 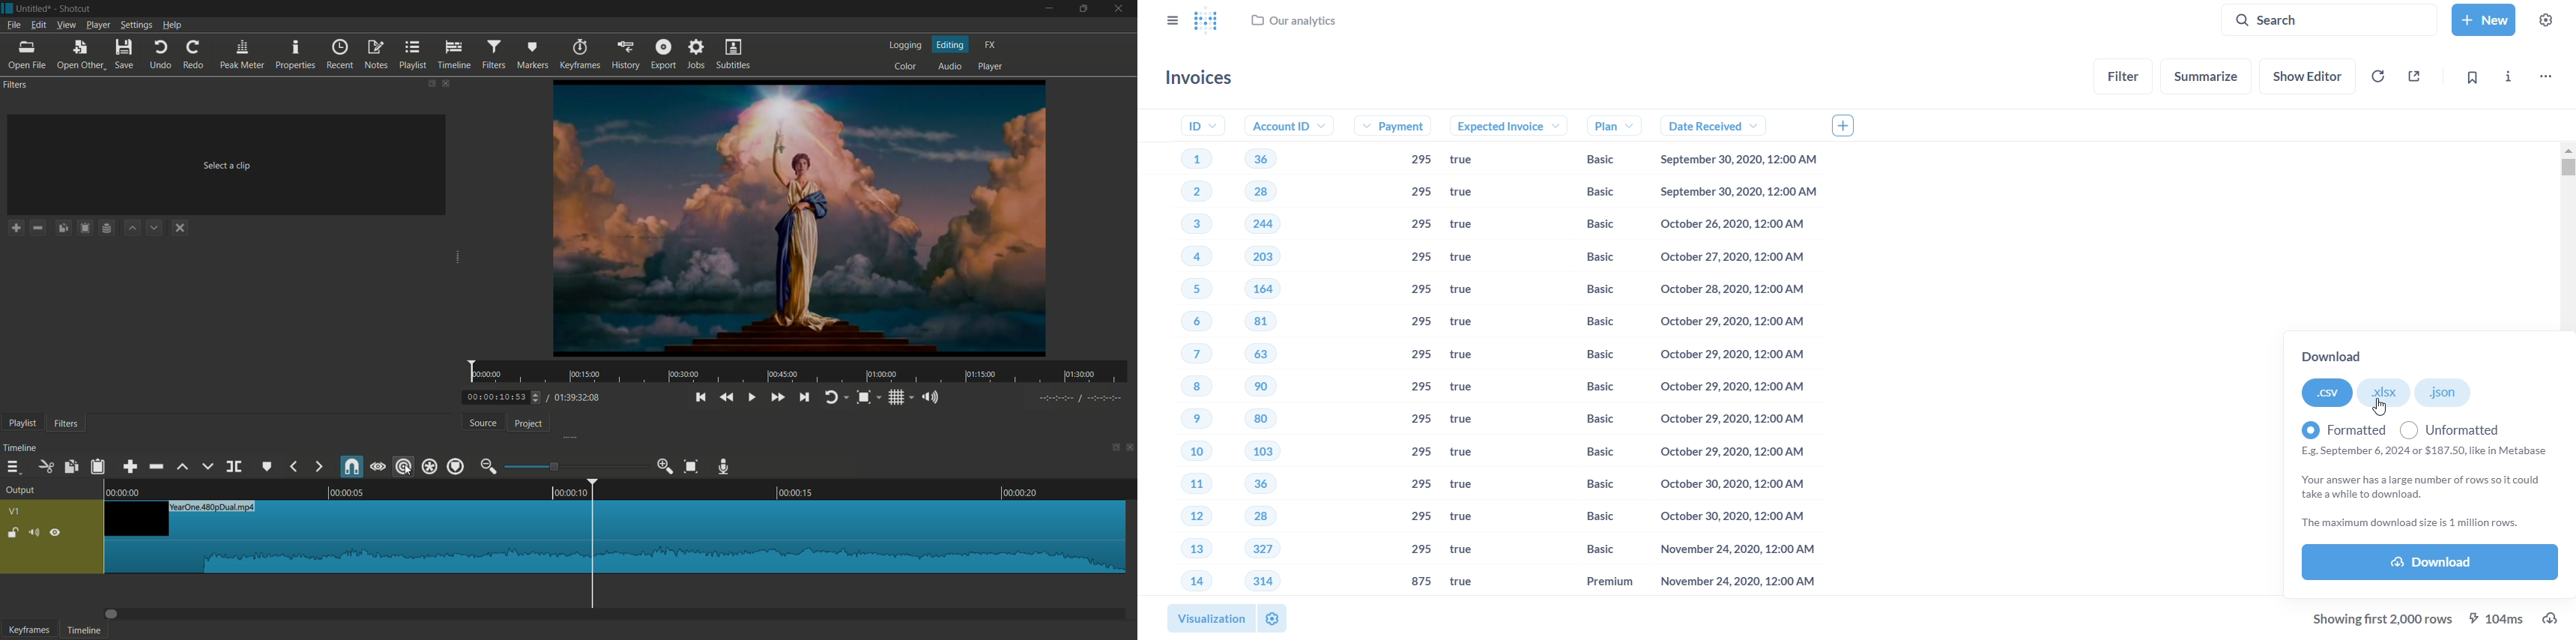 I want to click on close app, so click(x=1119, y=9).